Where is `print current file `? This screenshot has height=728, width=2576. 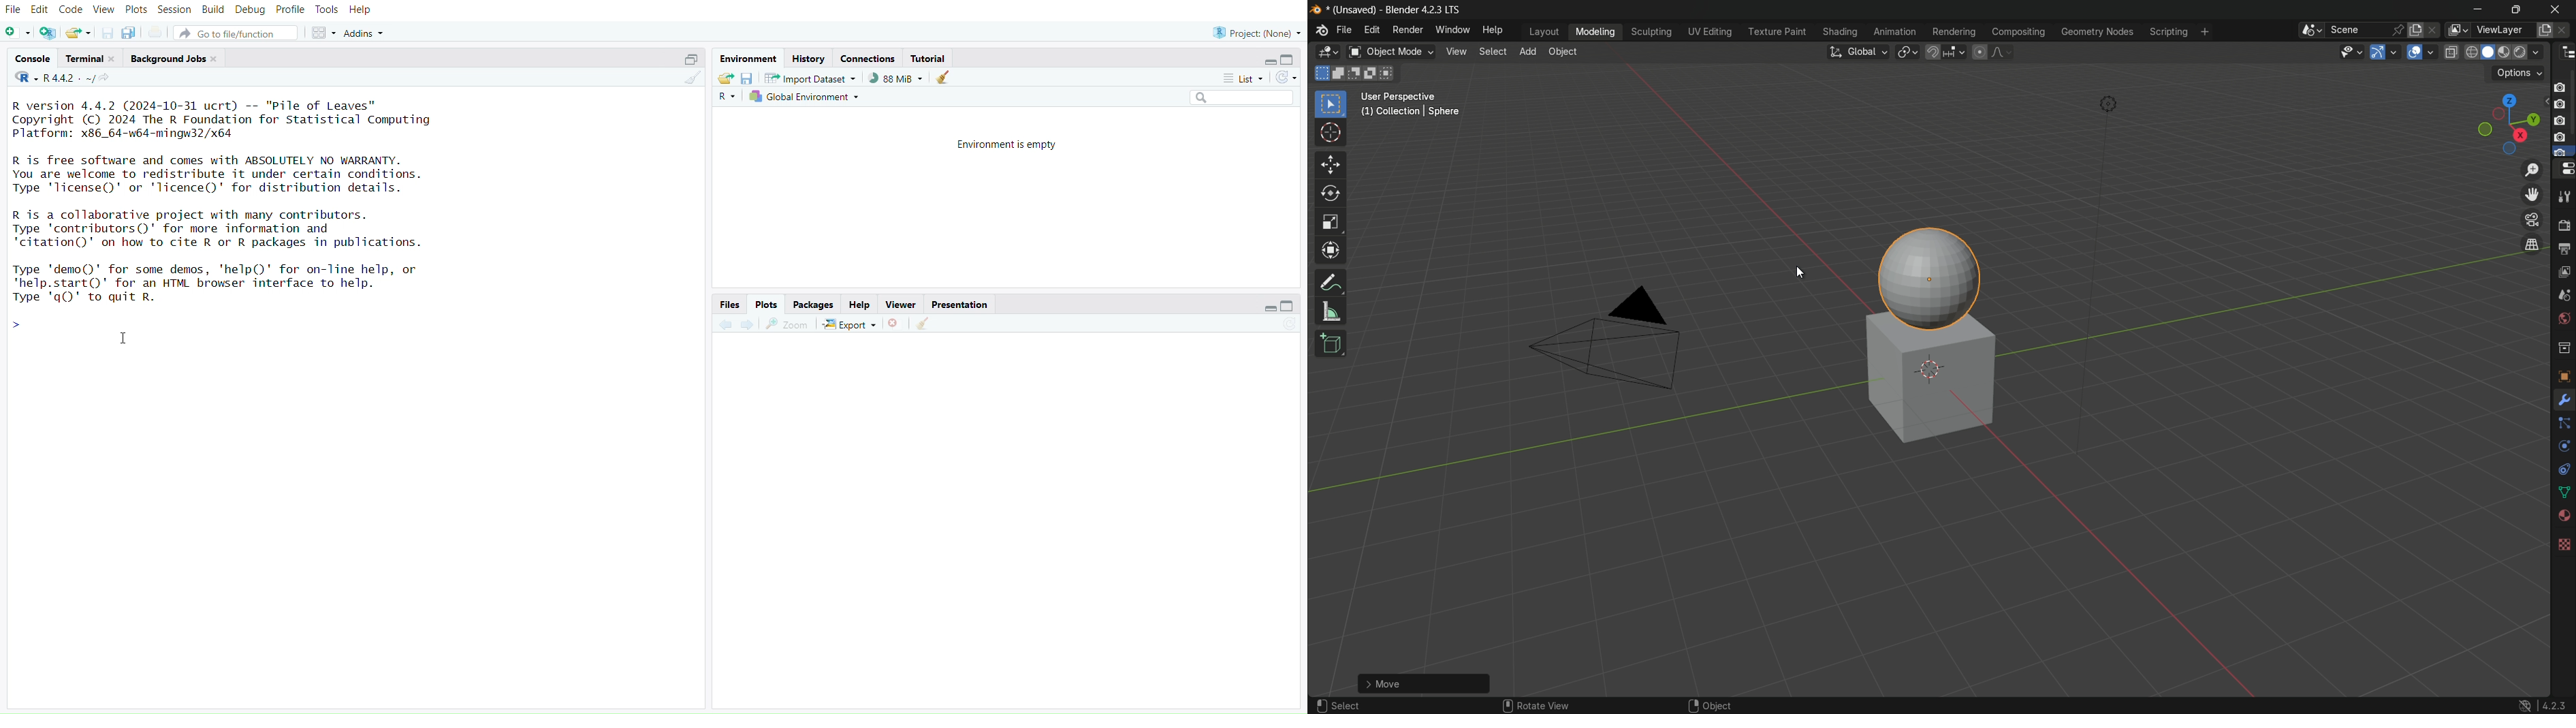 print current file  is located at coordinates (157, 33).